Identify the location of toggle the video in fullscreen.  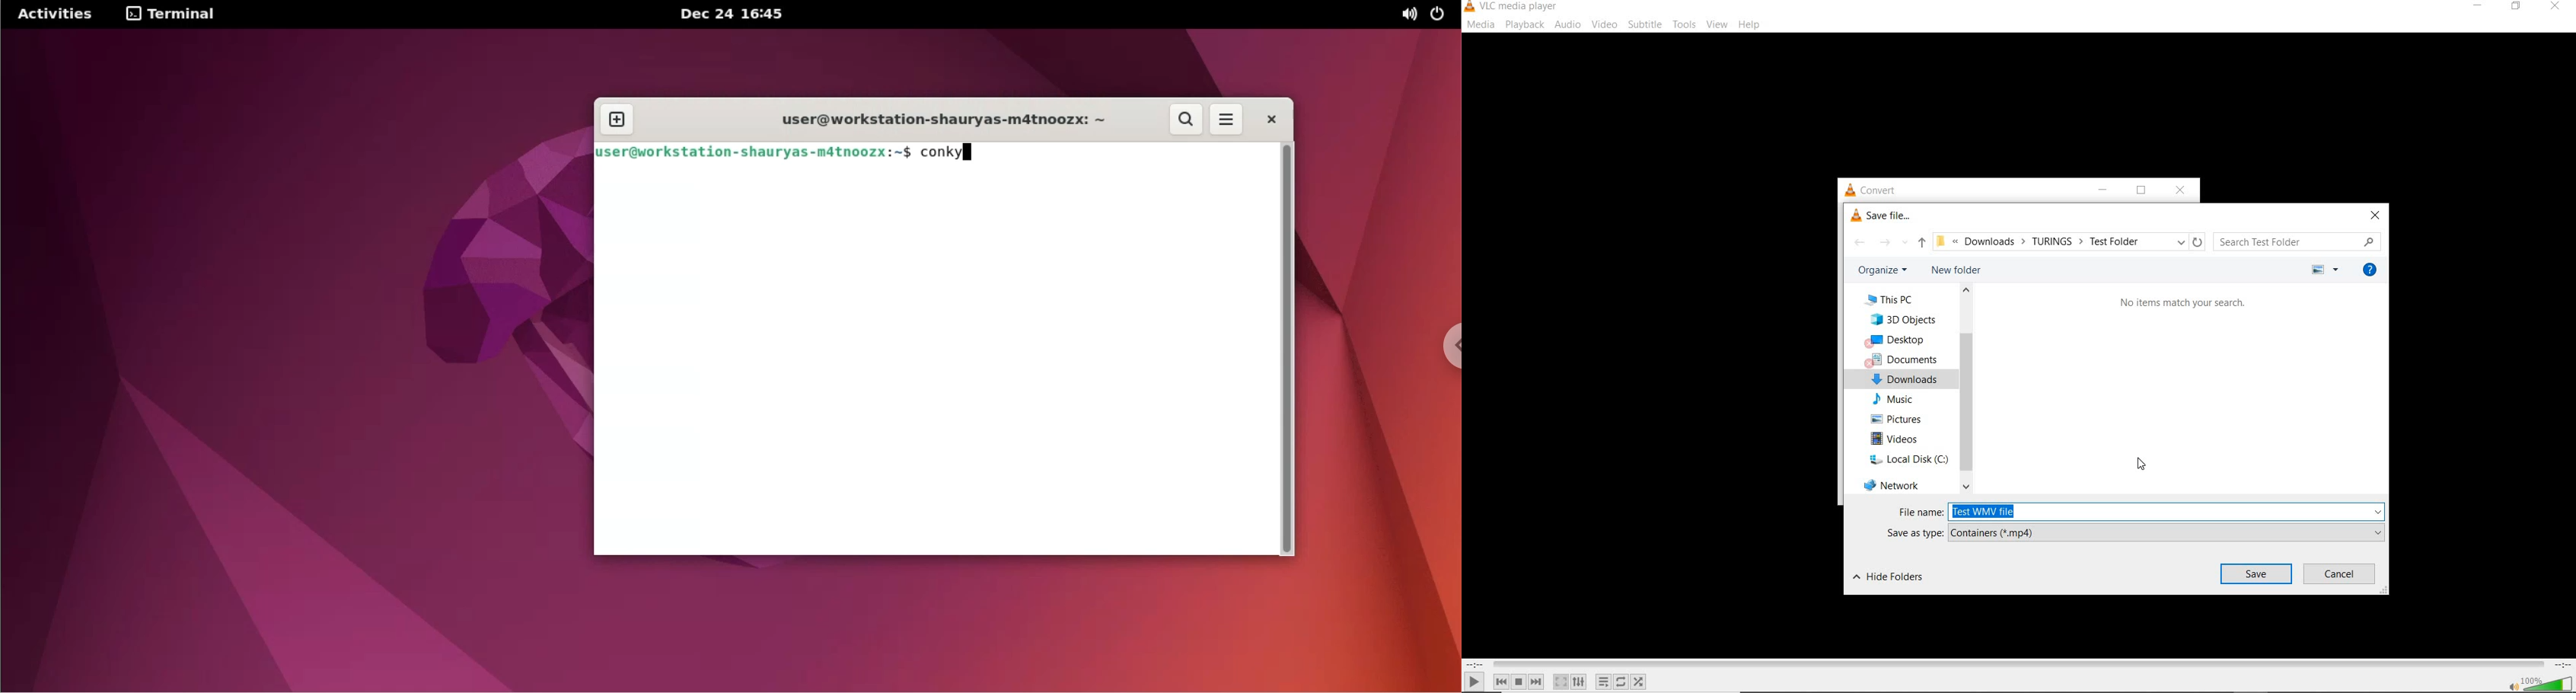
(1560, 682).